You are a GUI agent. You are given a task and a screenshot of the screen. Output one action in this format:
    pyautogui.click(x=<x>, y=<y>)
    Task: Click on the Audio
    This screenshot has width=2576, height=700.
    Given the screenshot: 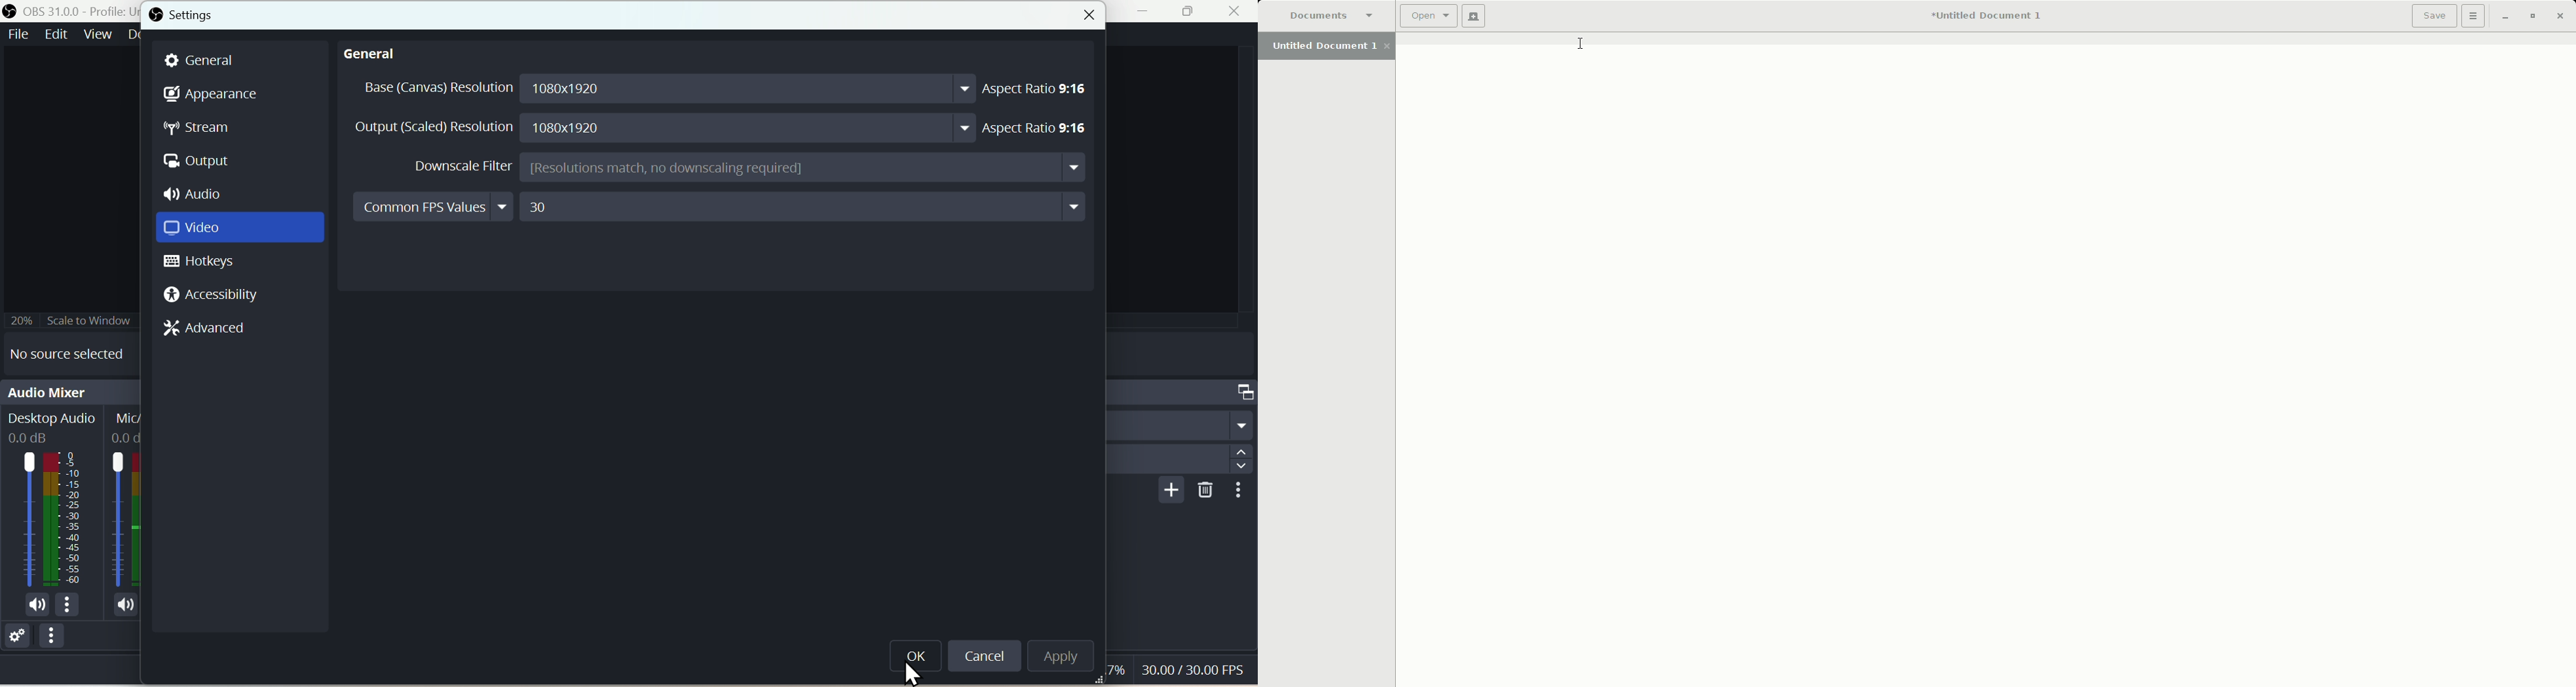 What is the action you would take?
    pyautogui.click(x=202, y=194)
    